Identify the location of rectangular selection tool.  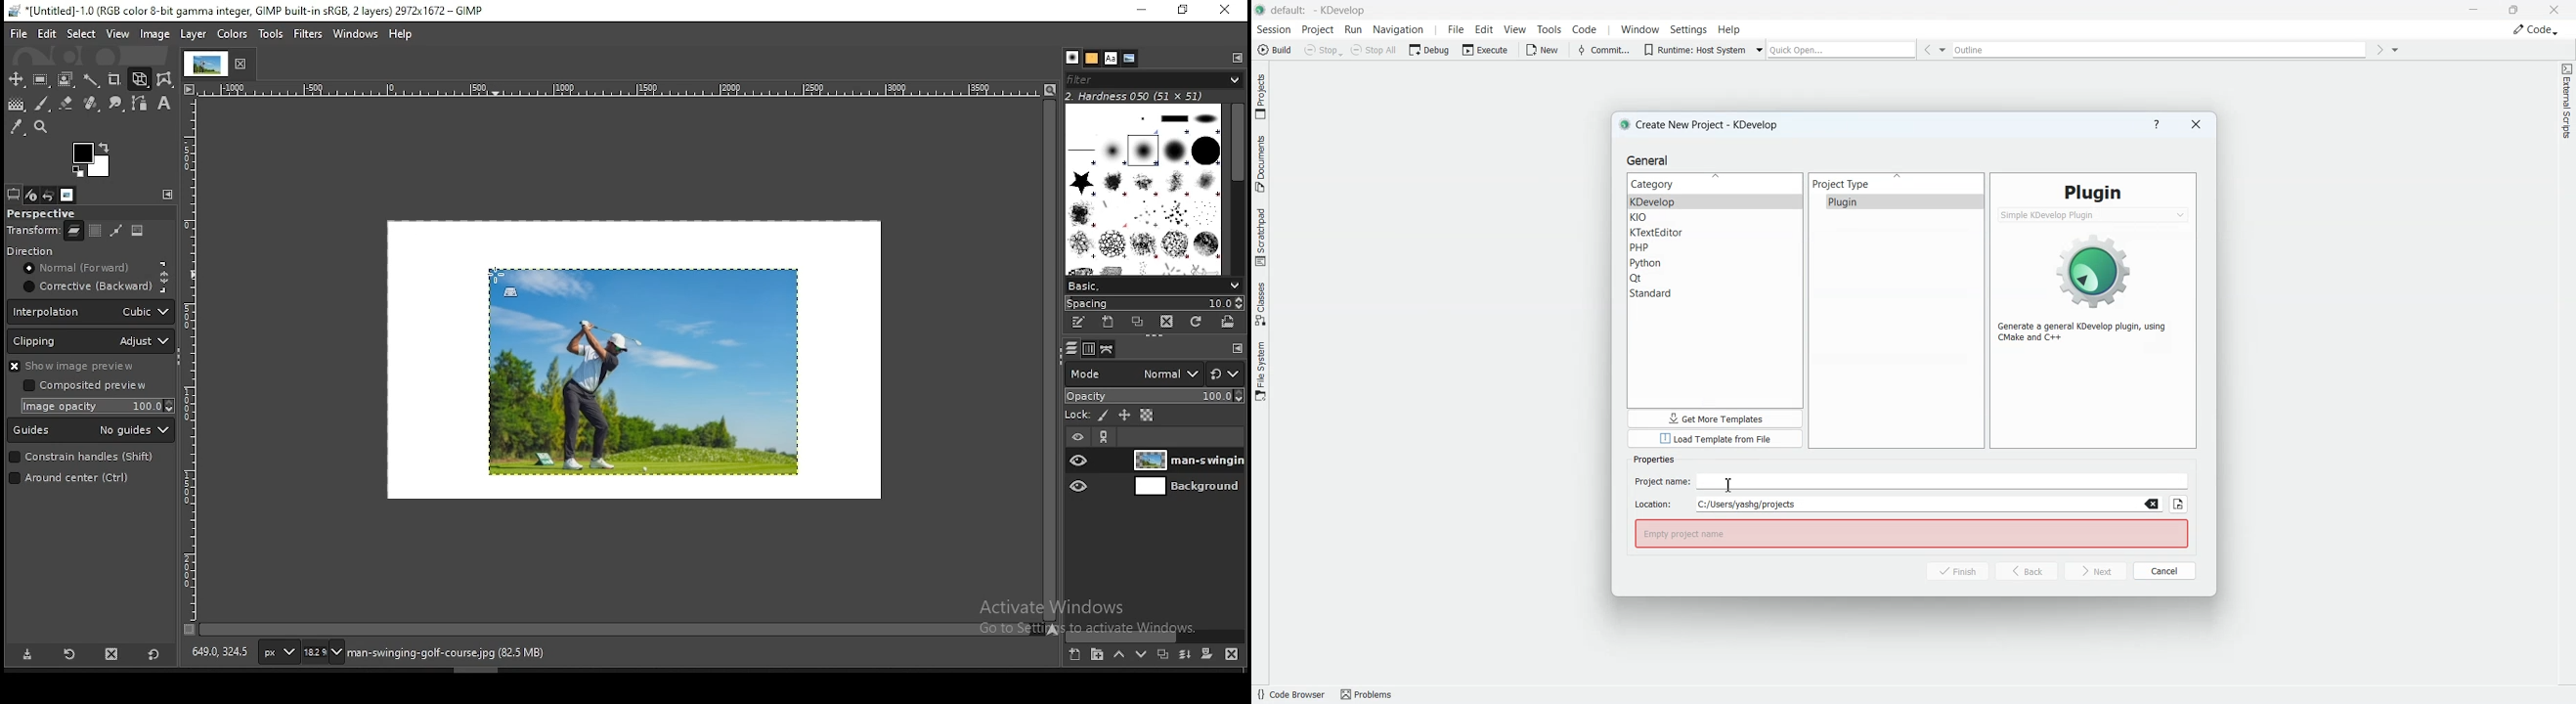
(43, 80).